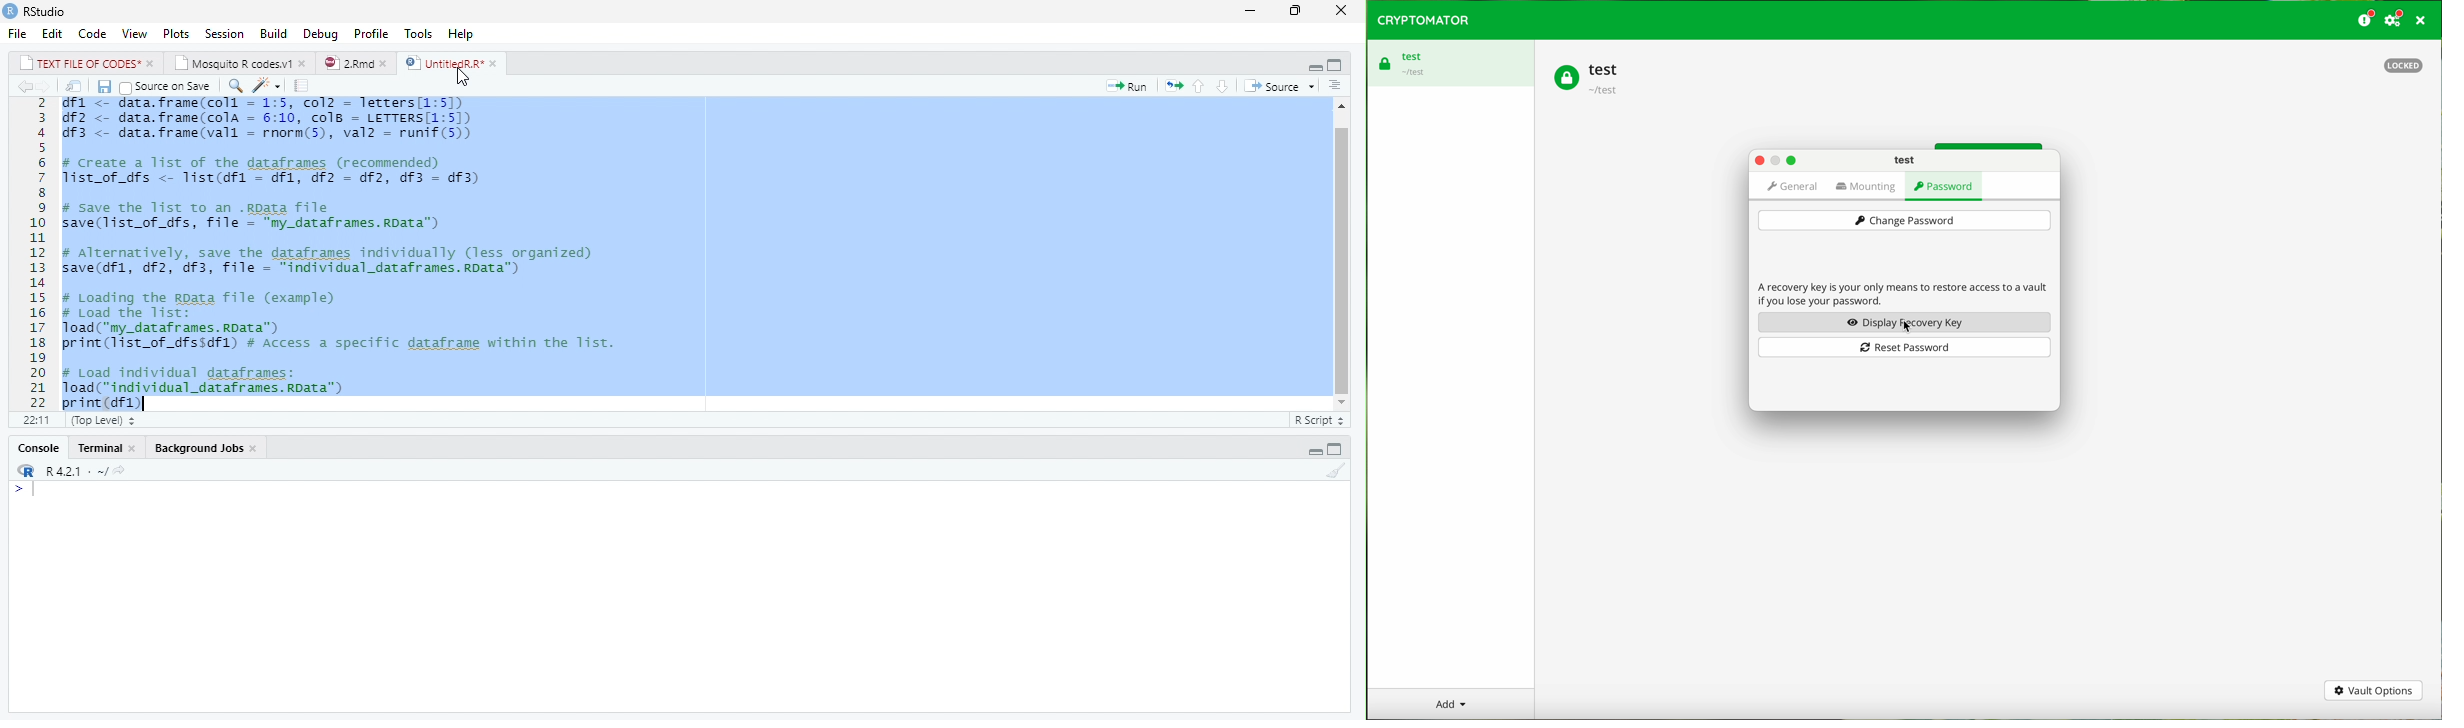  Describe the element at coordinates (421, 33) in the screenshot. I see `Tools` at that location.